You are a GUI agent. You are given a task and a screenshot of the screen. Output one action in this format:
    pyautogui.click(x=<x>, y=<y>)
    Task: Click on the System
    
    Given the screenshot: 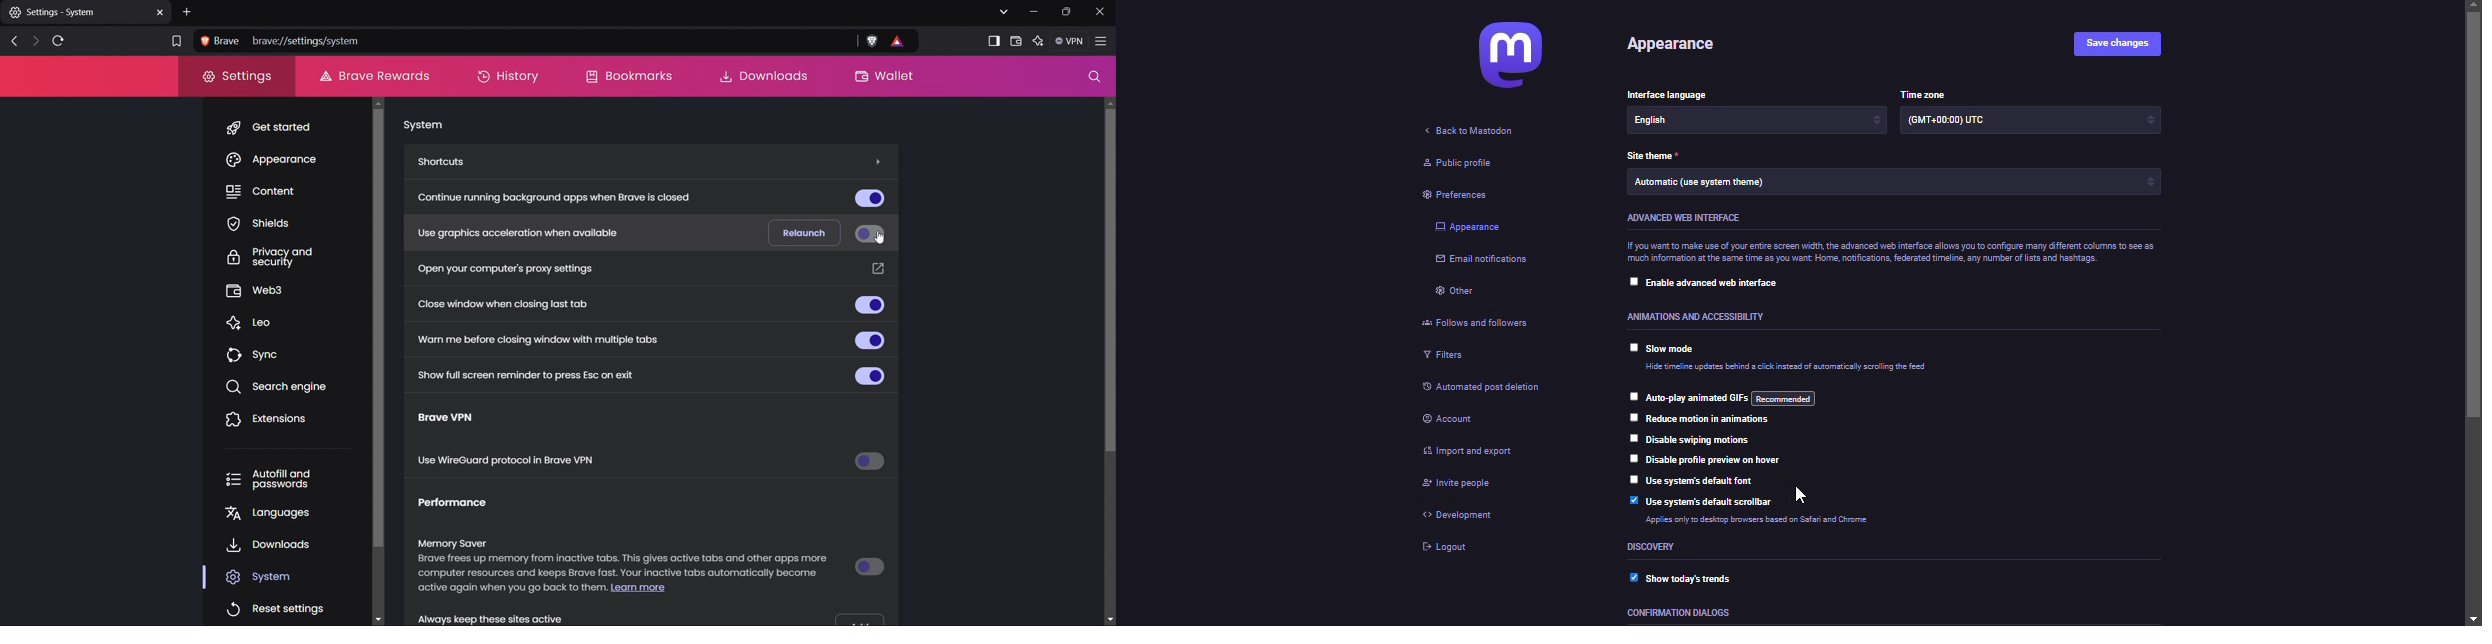 What is the action you would take?
    pyautogui.click(x=423, y=126)
    